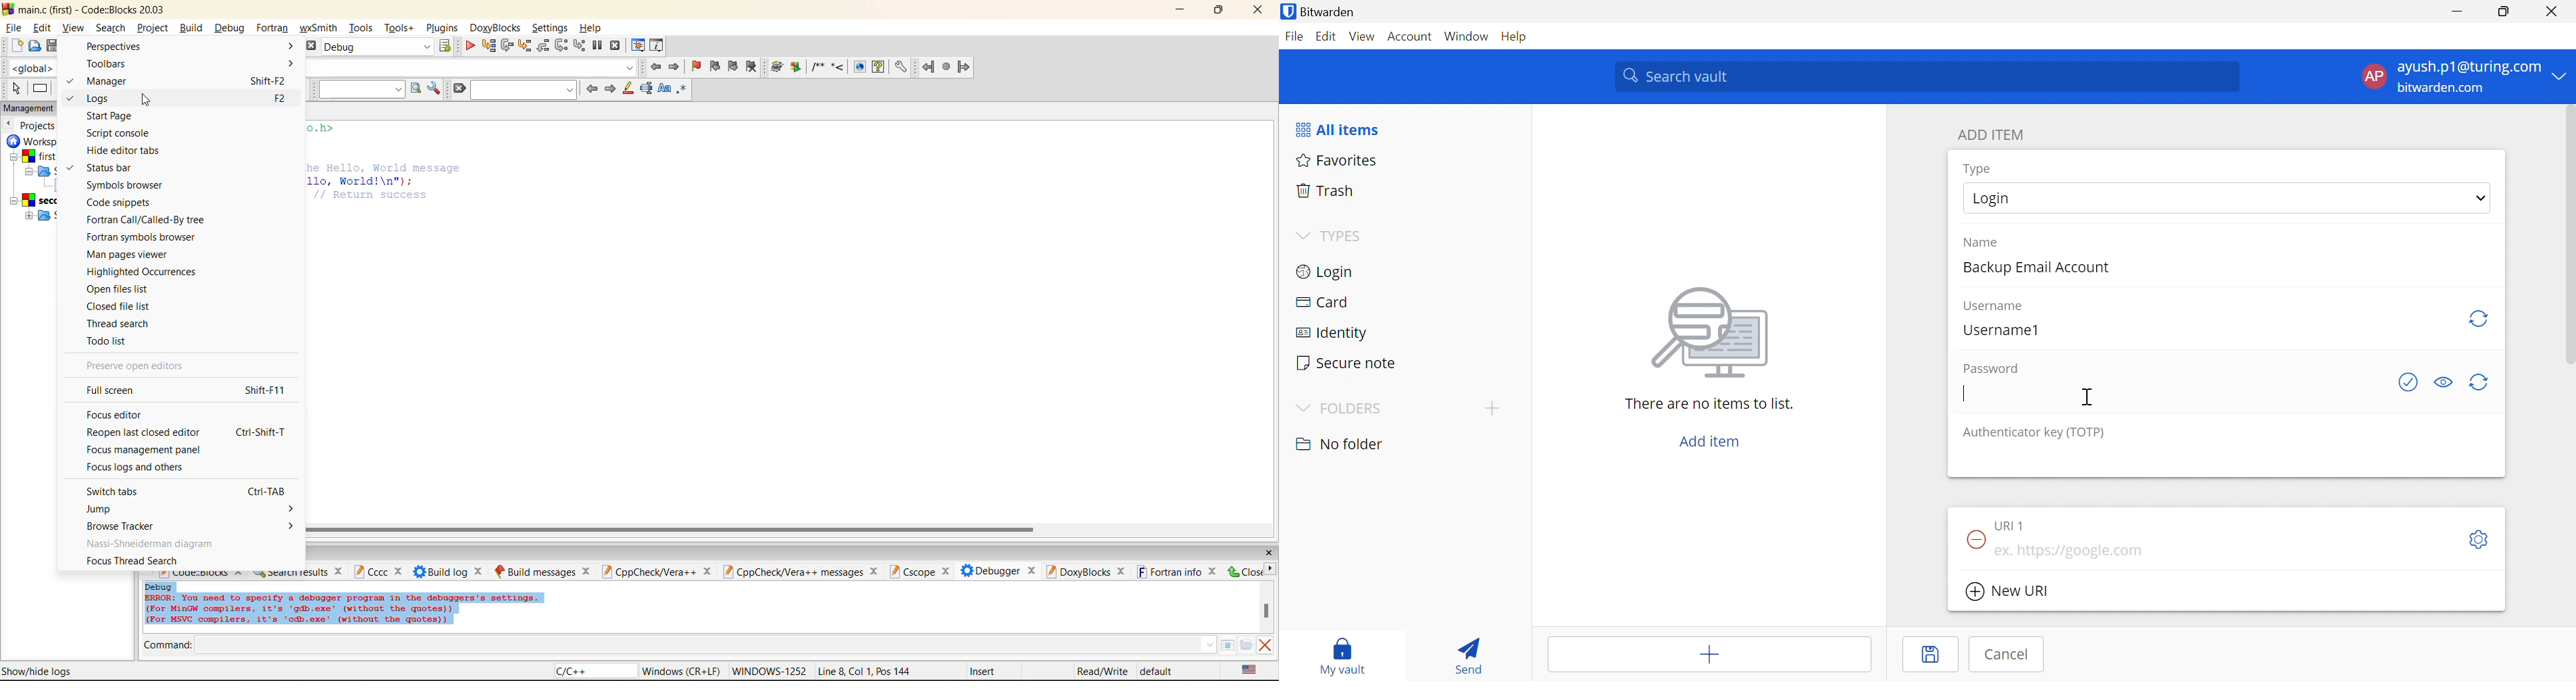 Image resolution: width=2576 pixels, height=700 pixels. Describe the element at coordinates (264, 391) in the screenshot. I see `Shift+F11` at that location.